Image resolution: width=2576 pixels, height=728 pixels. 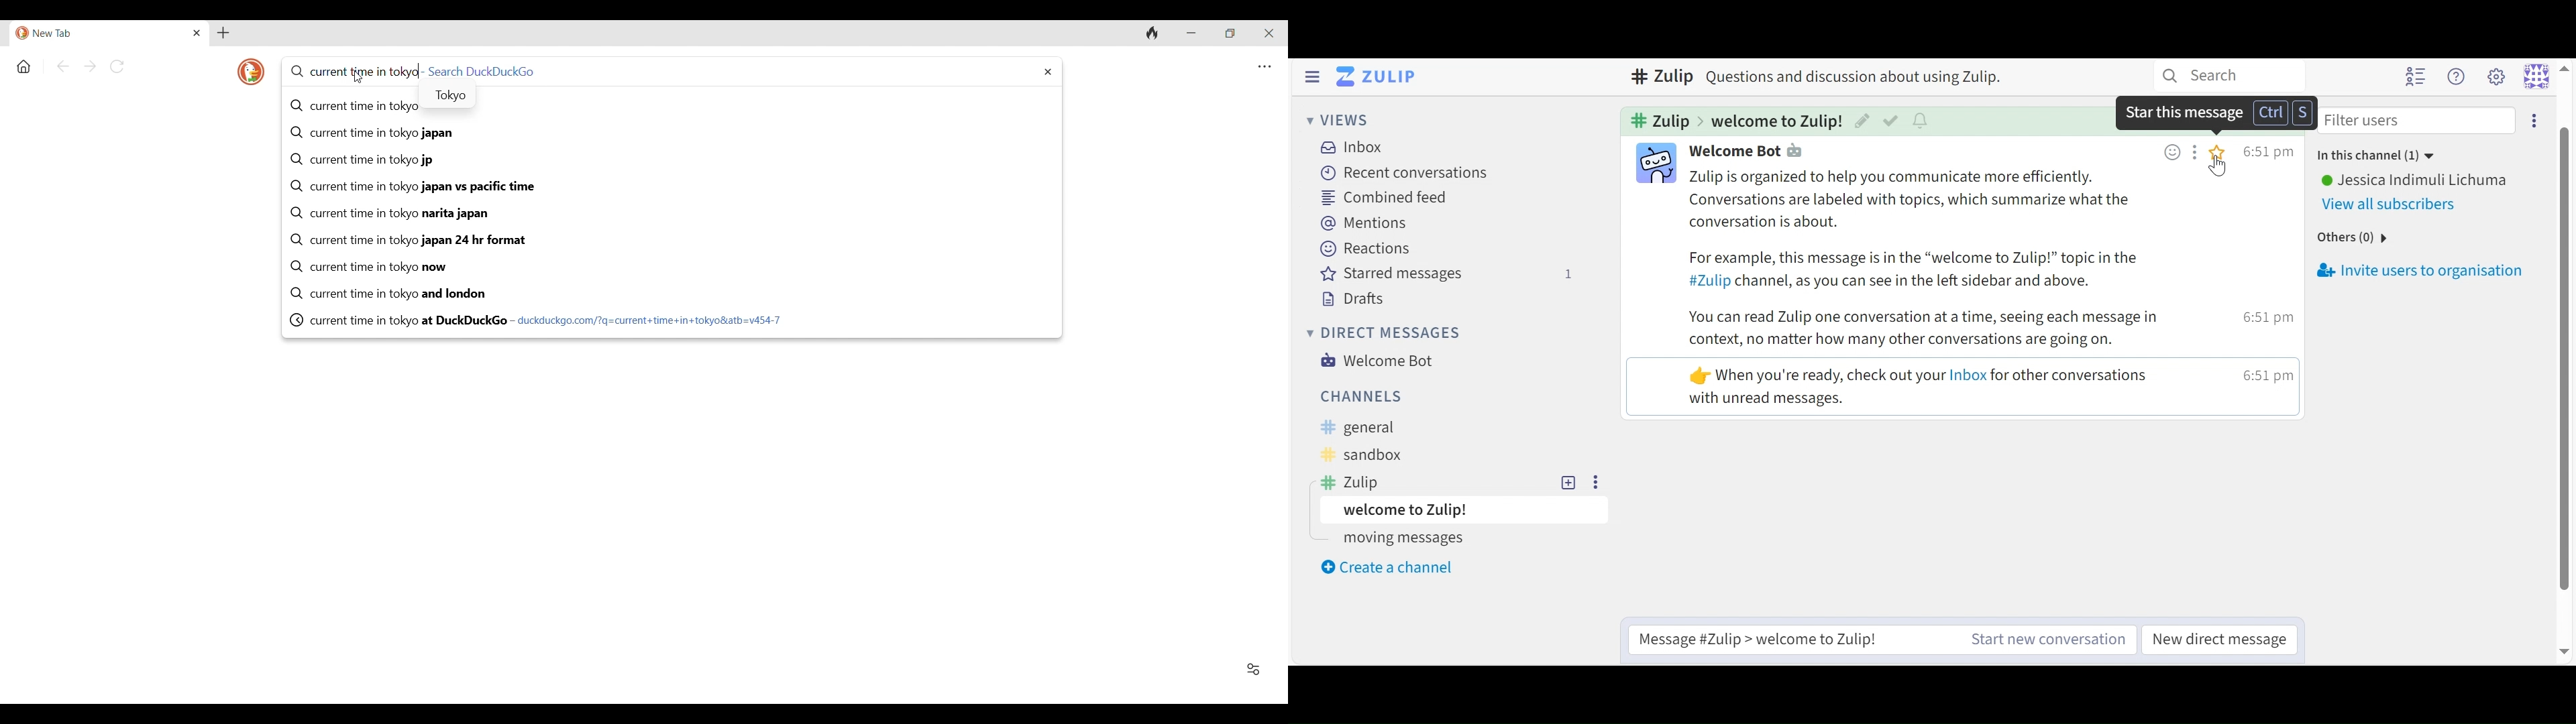 I want to click on Participant icon, so click(x=1656, y=162).